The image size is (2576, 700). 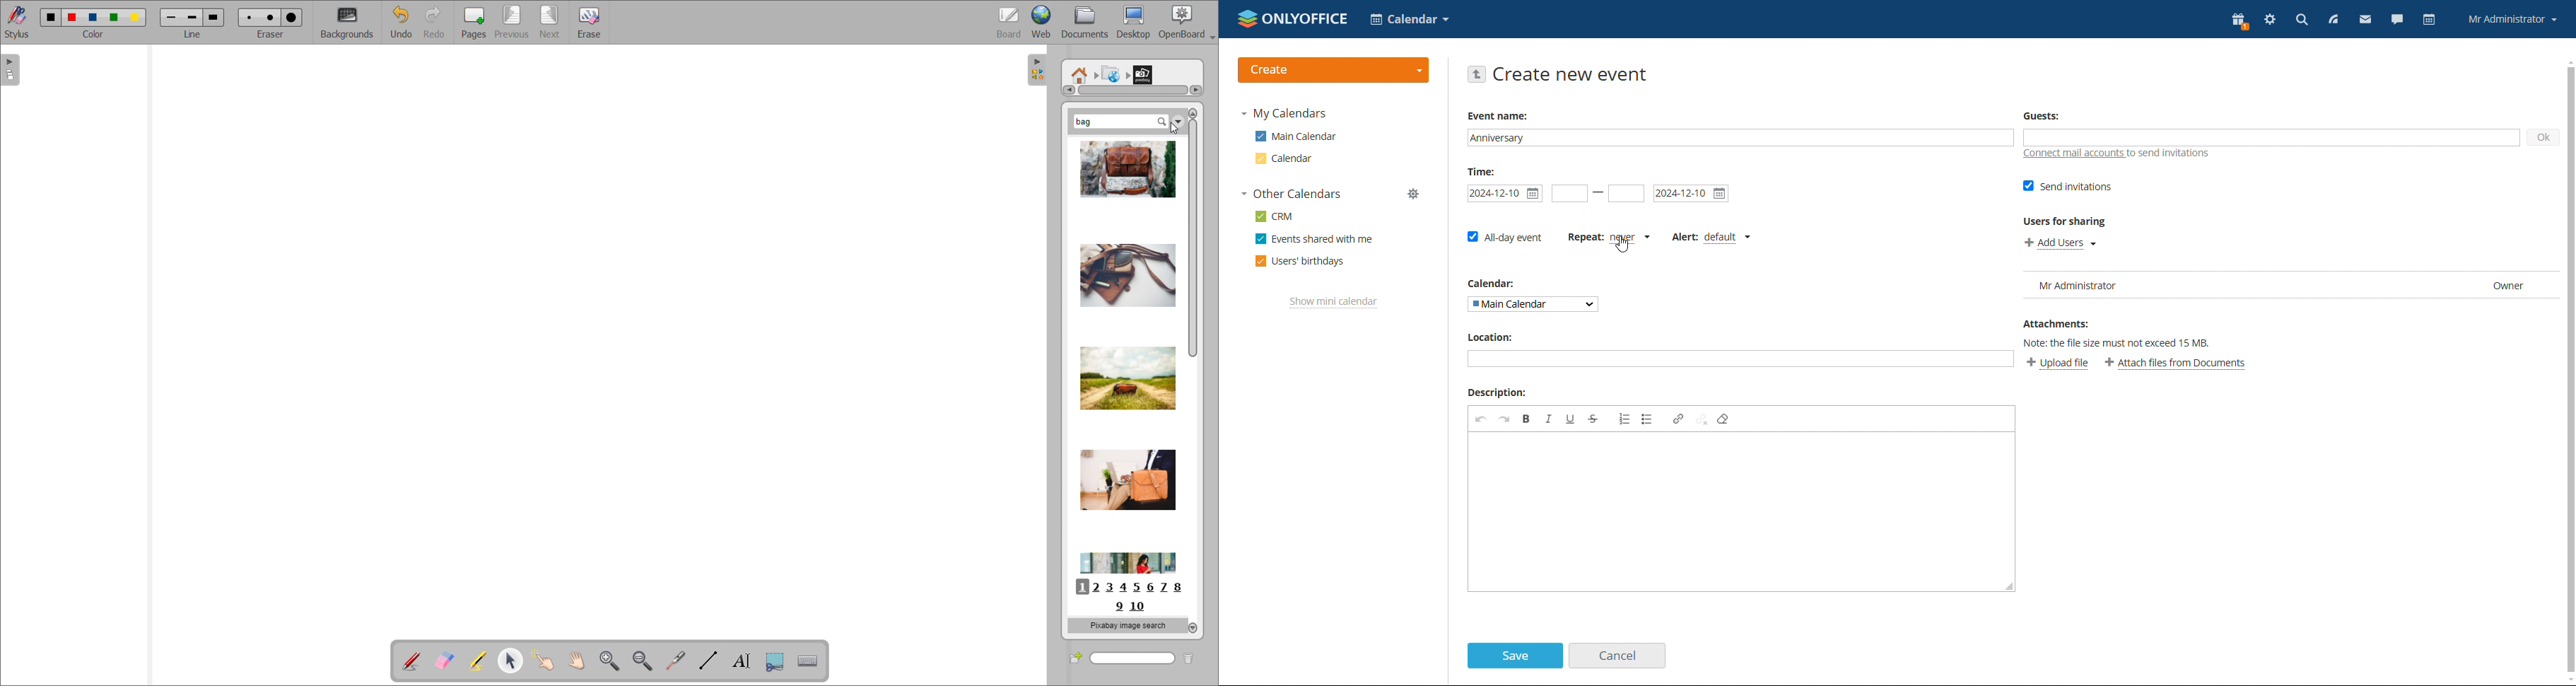 What do you see at coordinates (1080, 71) in the screenshot?
I see `Root` at bounding box center [1080, 71].